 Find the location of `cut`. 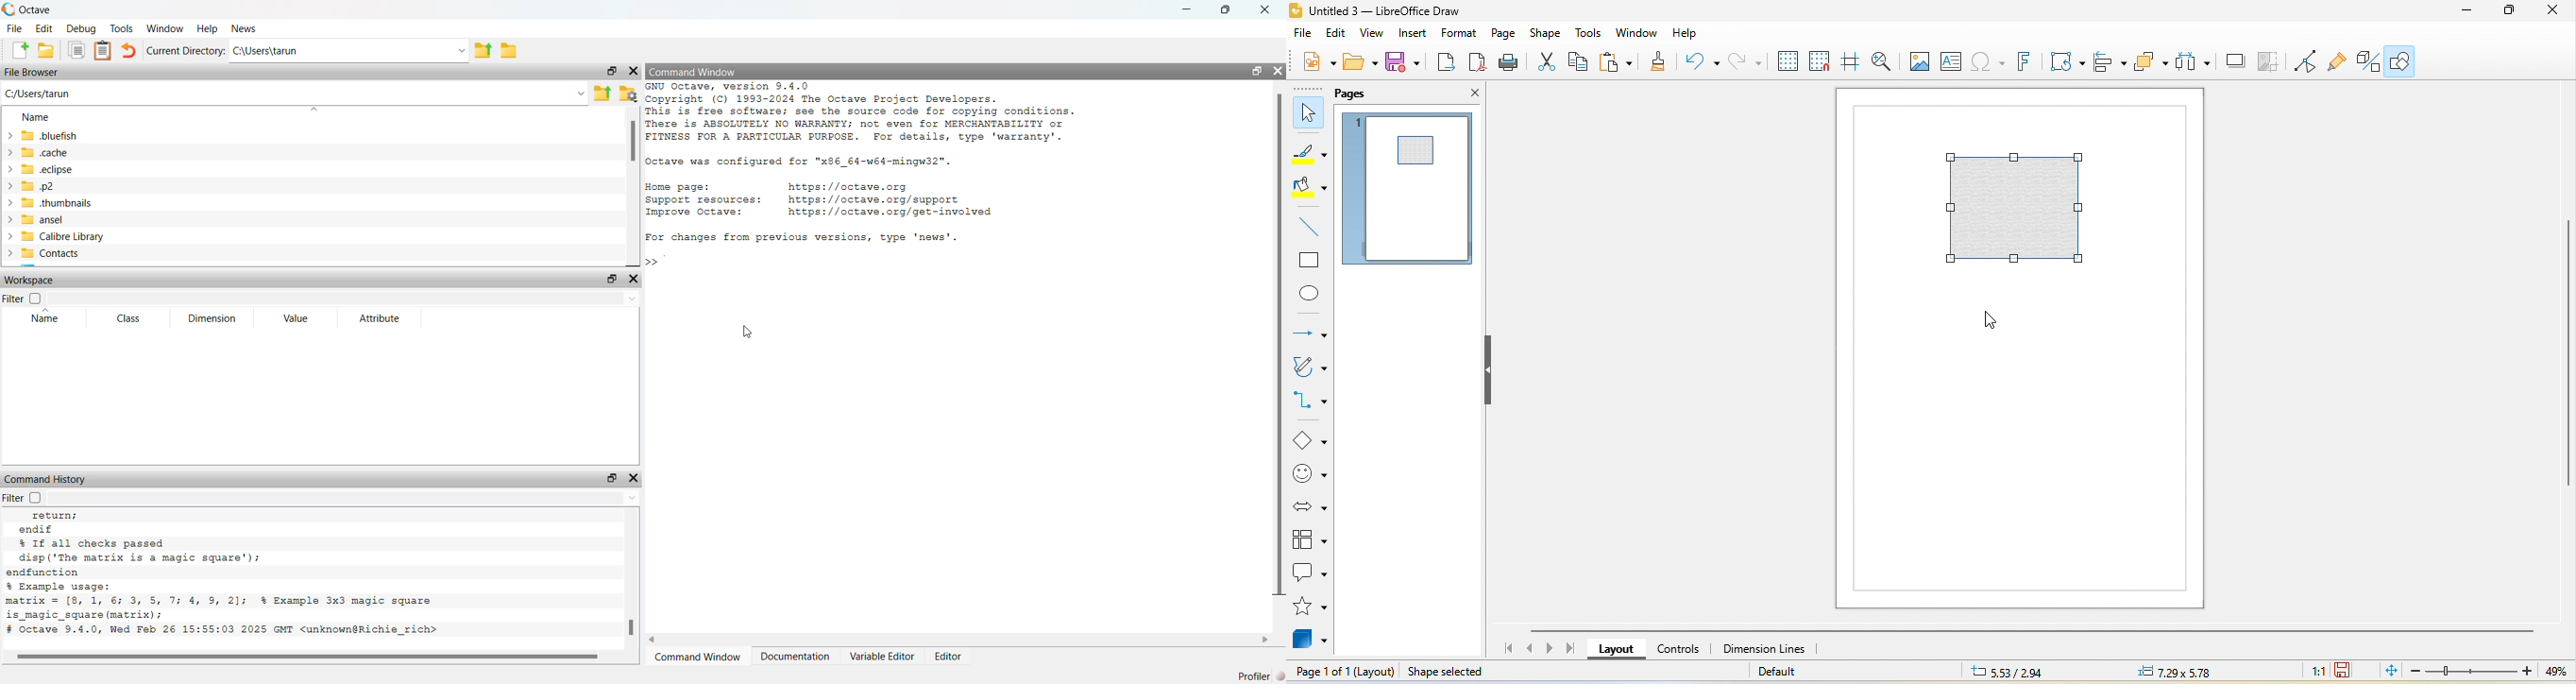

cut is located at coordinates (1545, 62).